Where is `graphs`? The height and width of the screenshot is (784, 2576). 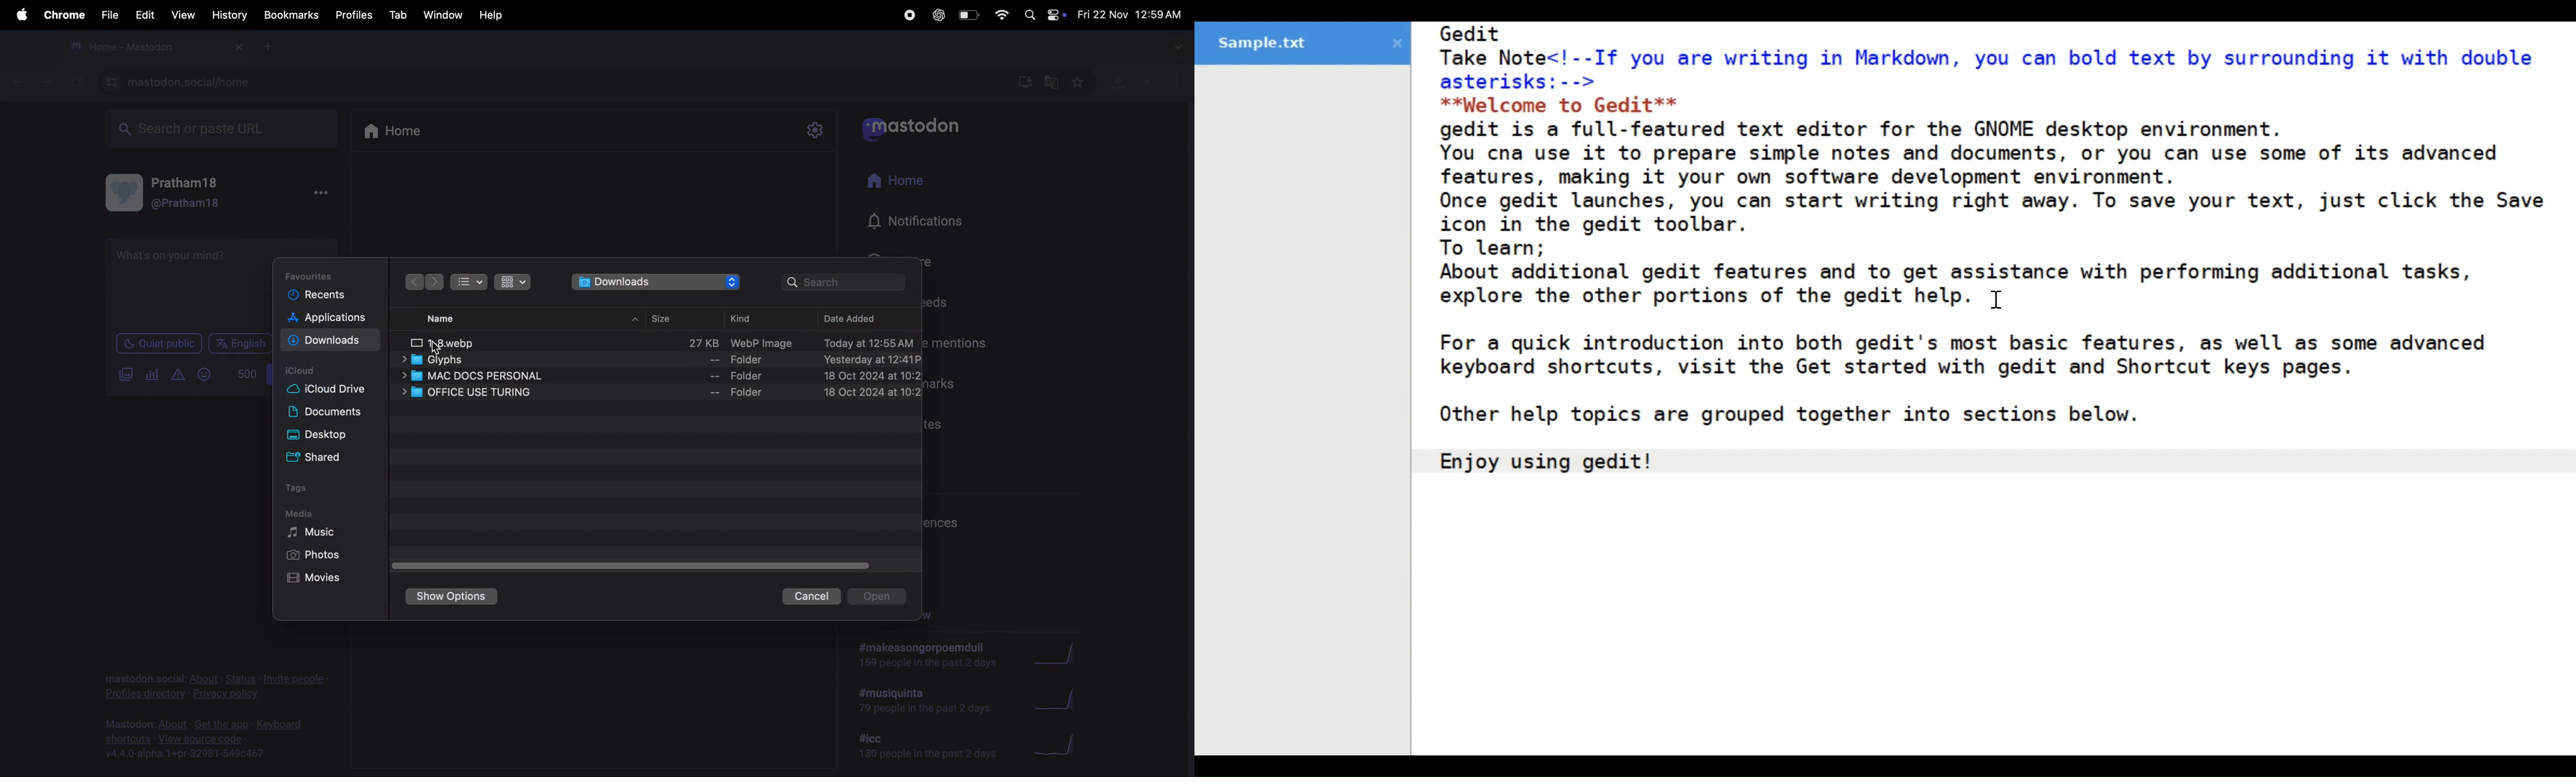 graphs is located at coordinates (1057, 742).